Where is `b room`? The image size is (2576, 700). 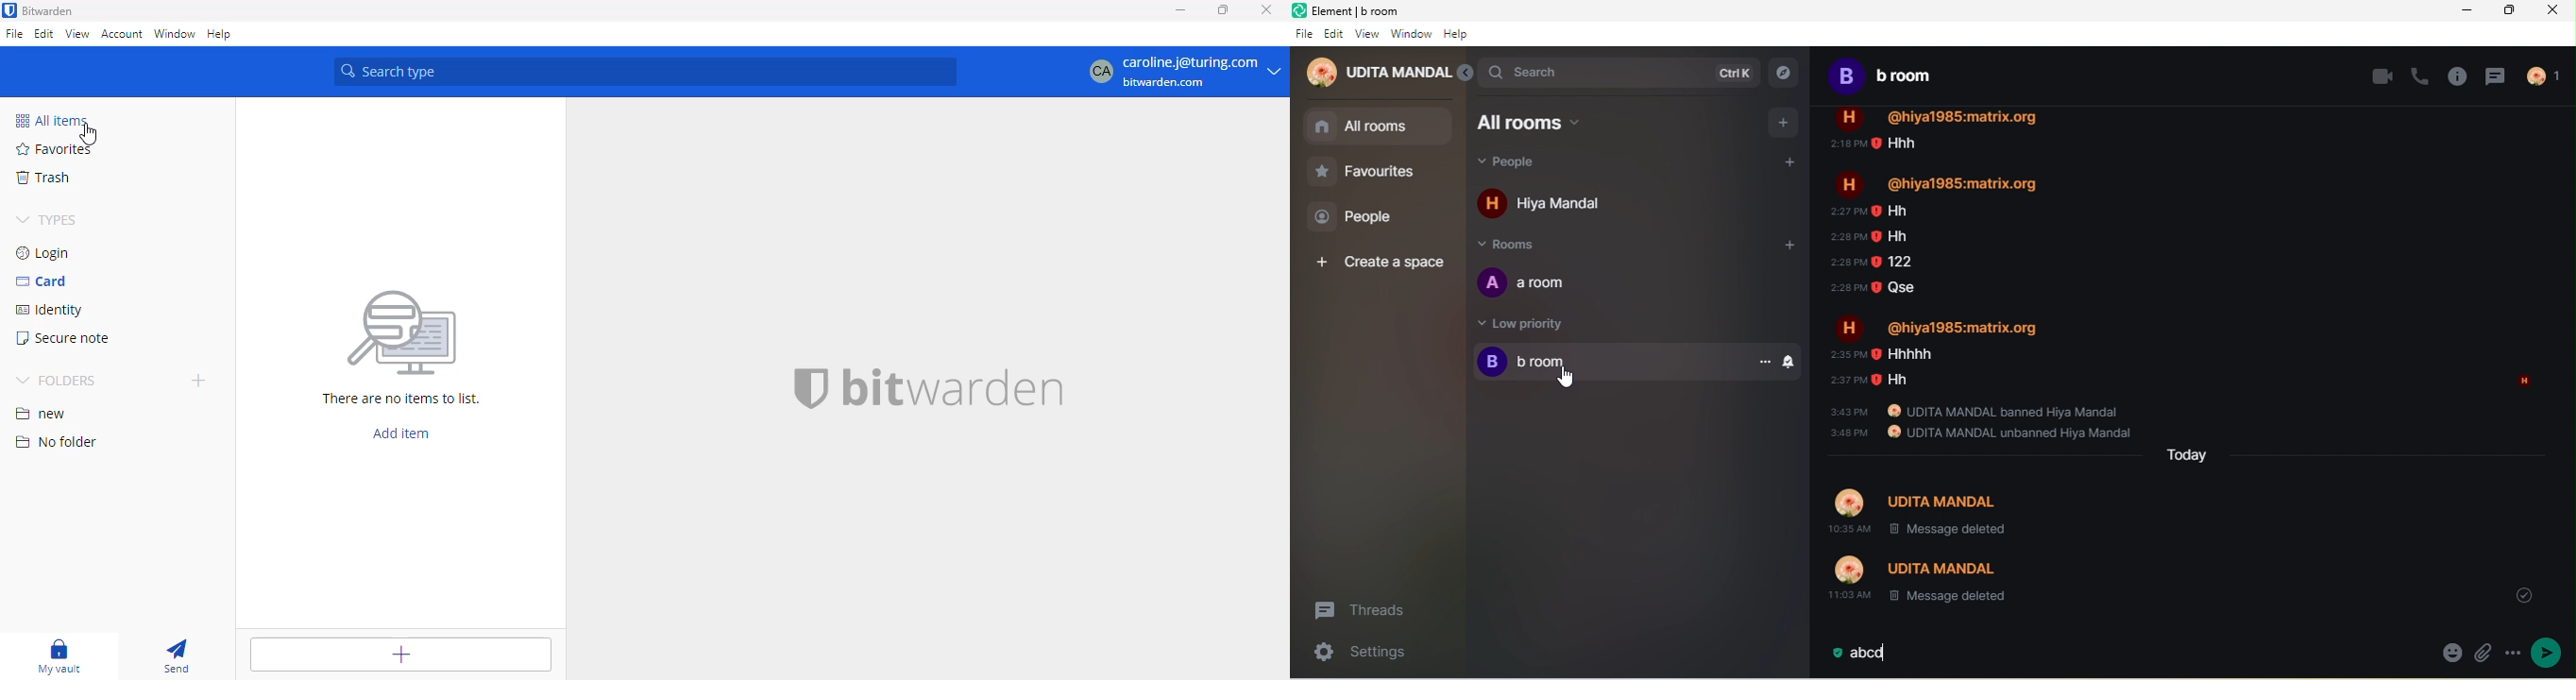 b room is located at coordinates (1608, 363).